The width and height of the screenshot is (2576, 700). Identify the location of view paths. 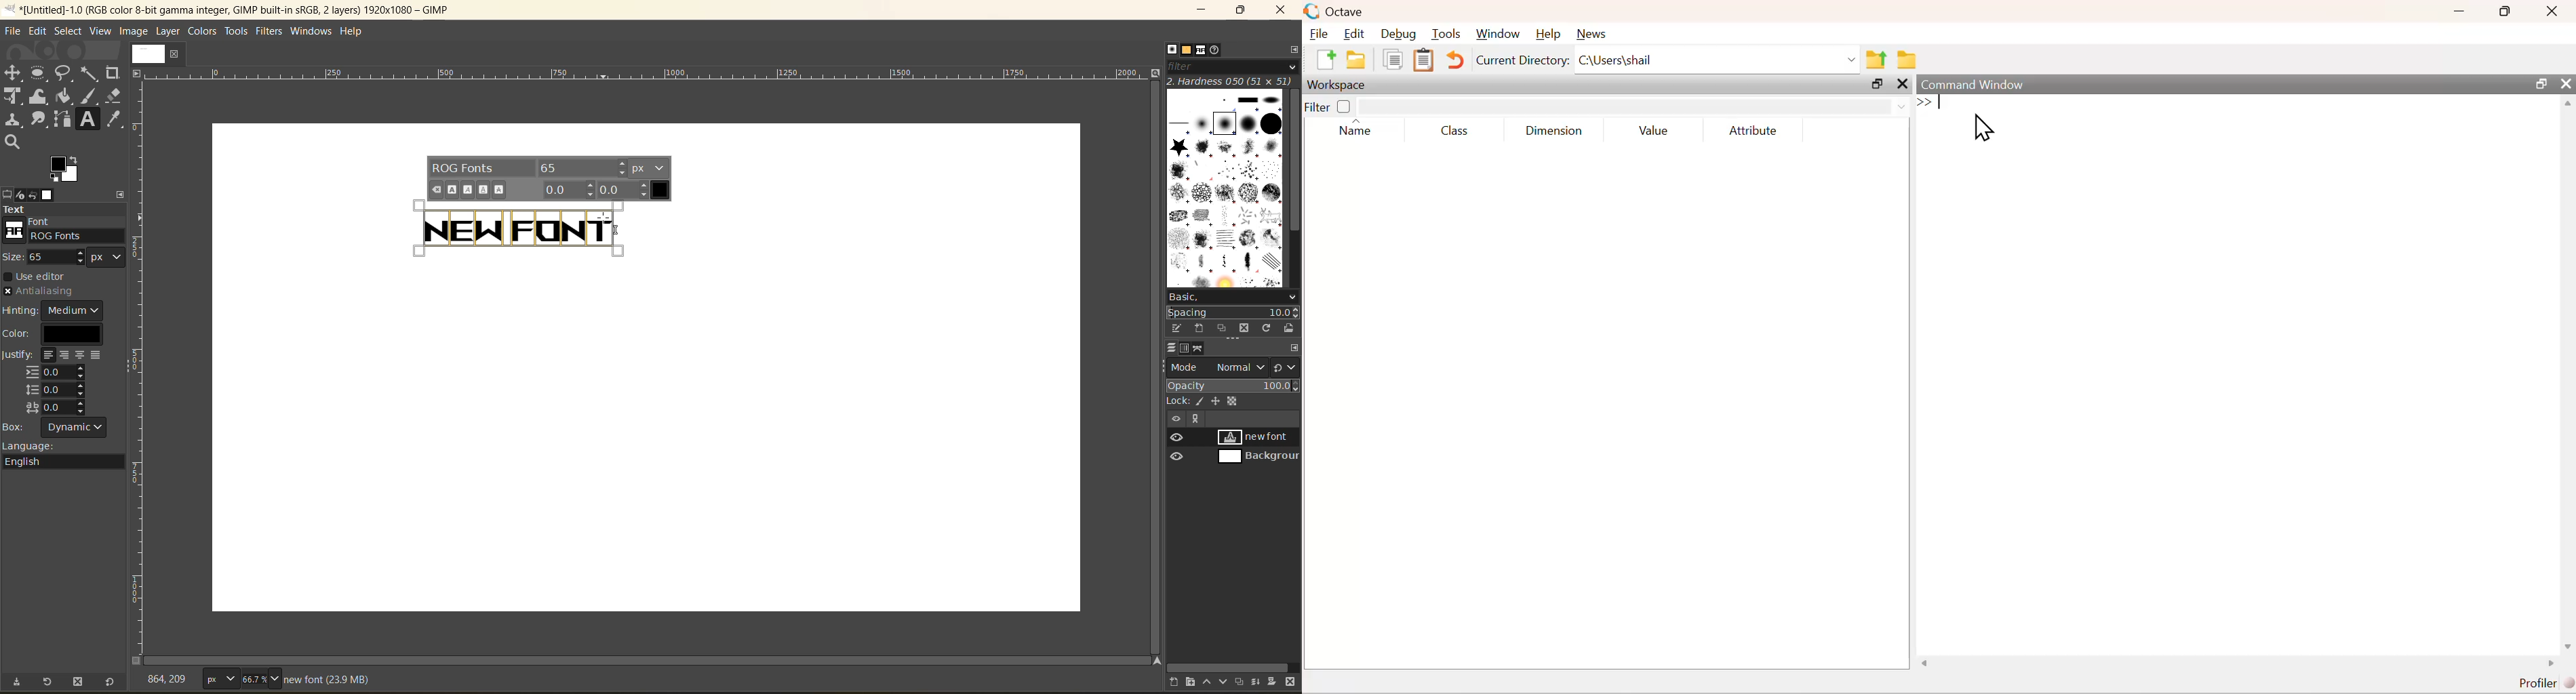
(1195, 419).